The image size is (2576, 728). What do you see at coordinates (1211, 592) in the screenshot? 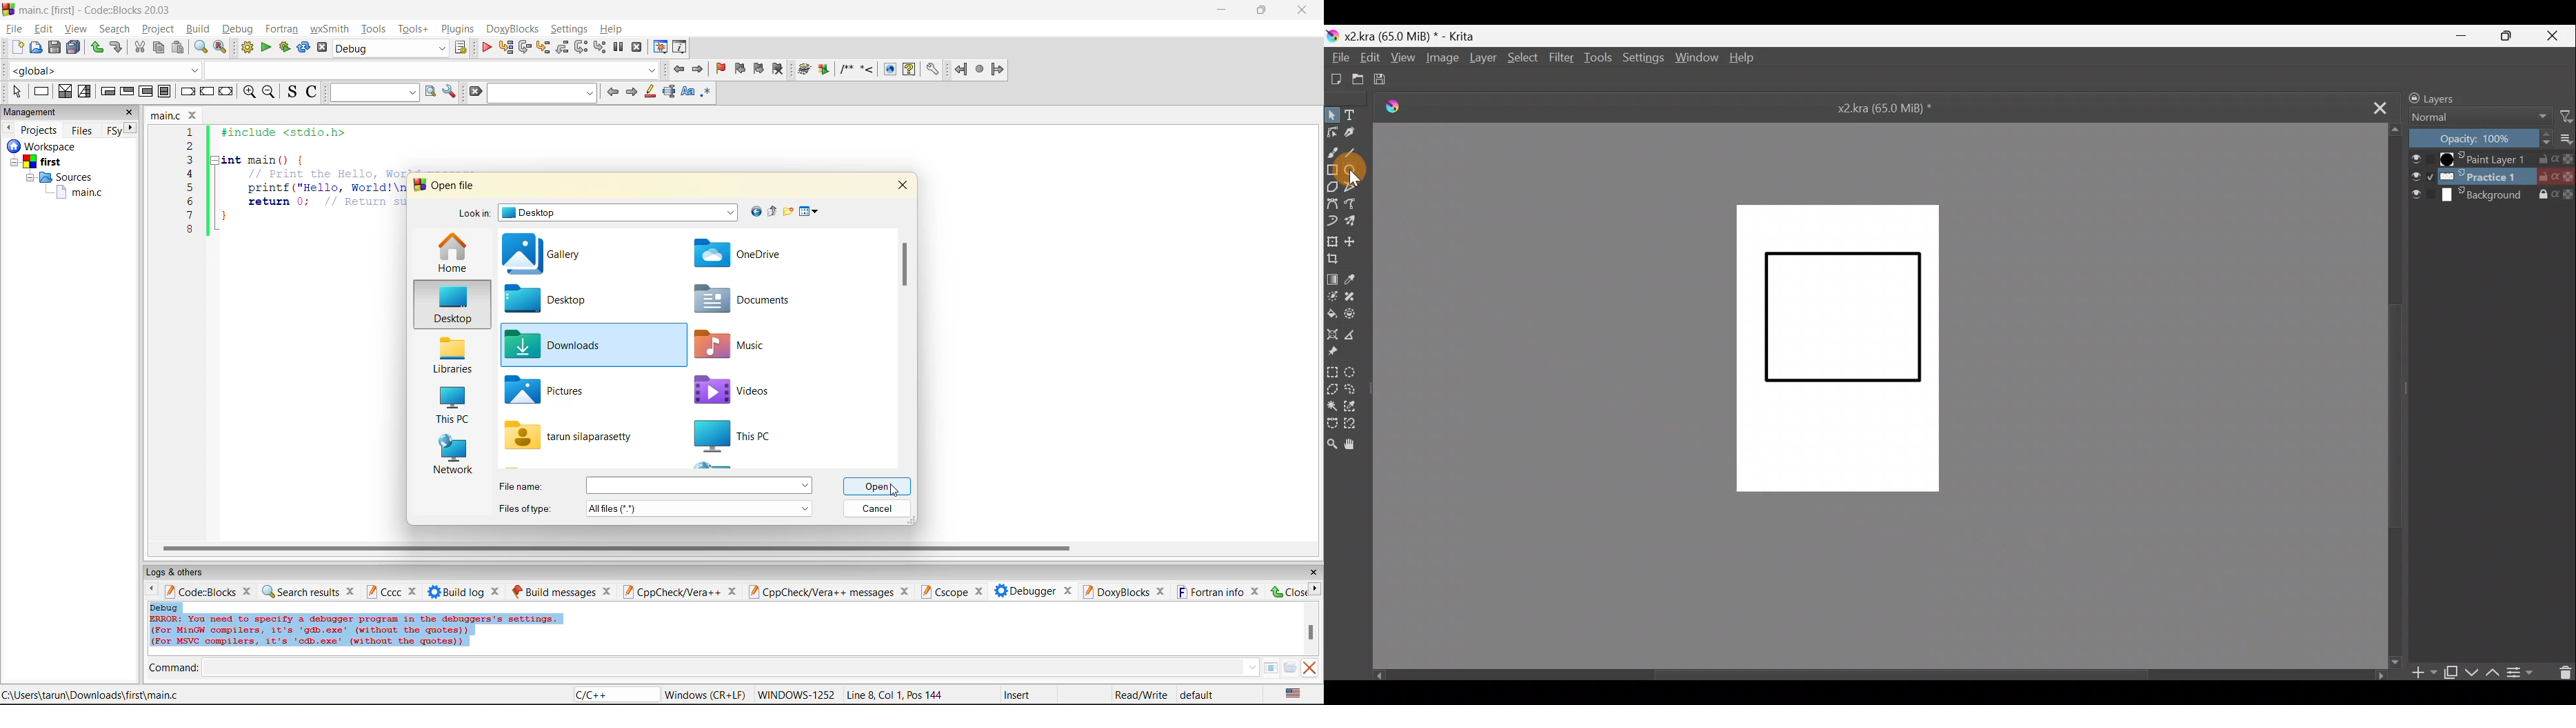
I see `fortran info` at bounding box center [1211, 592].